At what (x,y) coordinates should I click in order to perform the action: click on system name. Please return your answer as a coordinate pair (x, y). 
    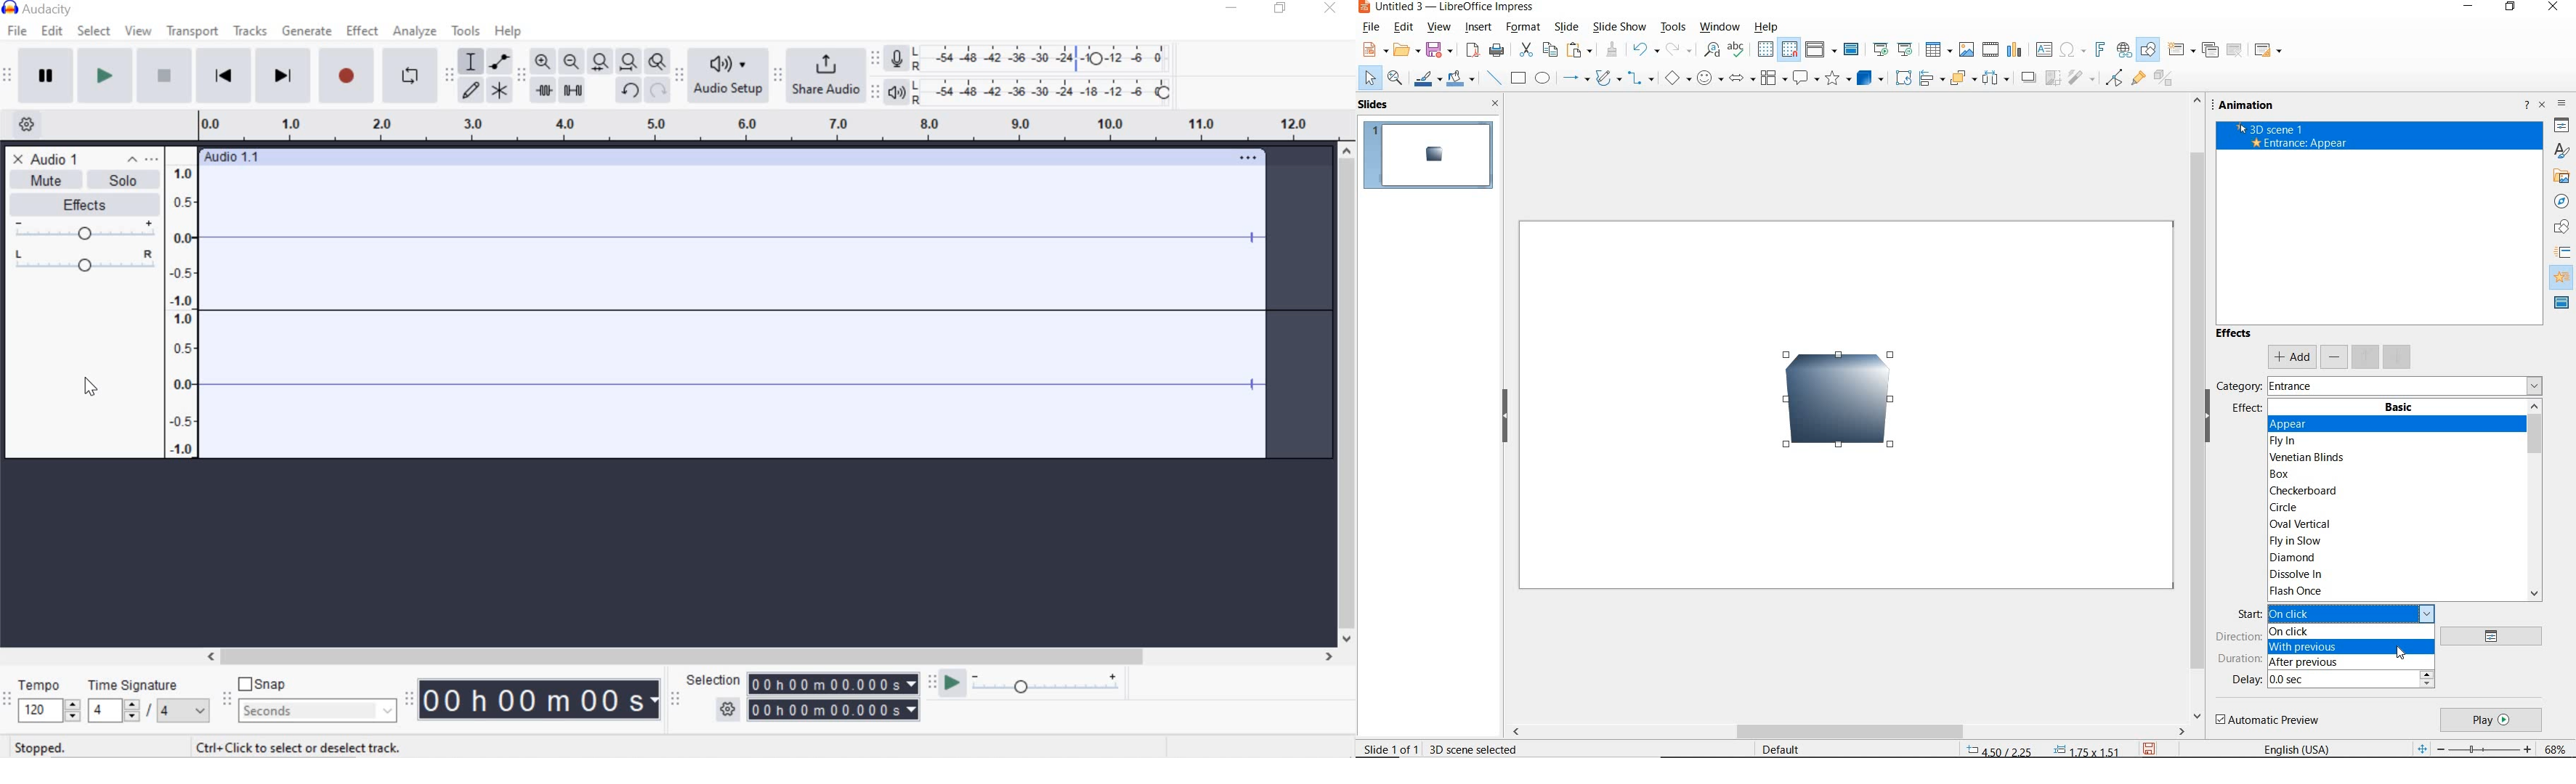
    Looking at the image, I should click on (37, 9).